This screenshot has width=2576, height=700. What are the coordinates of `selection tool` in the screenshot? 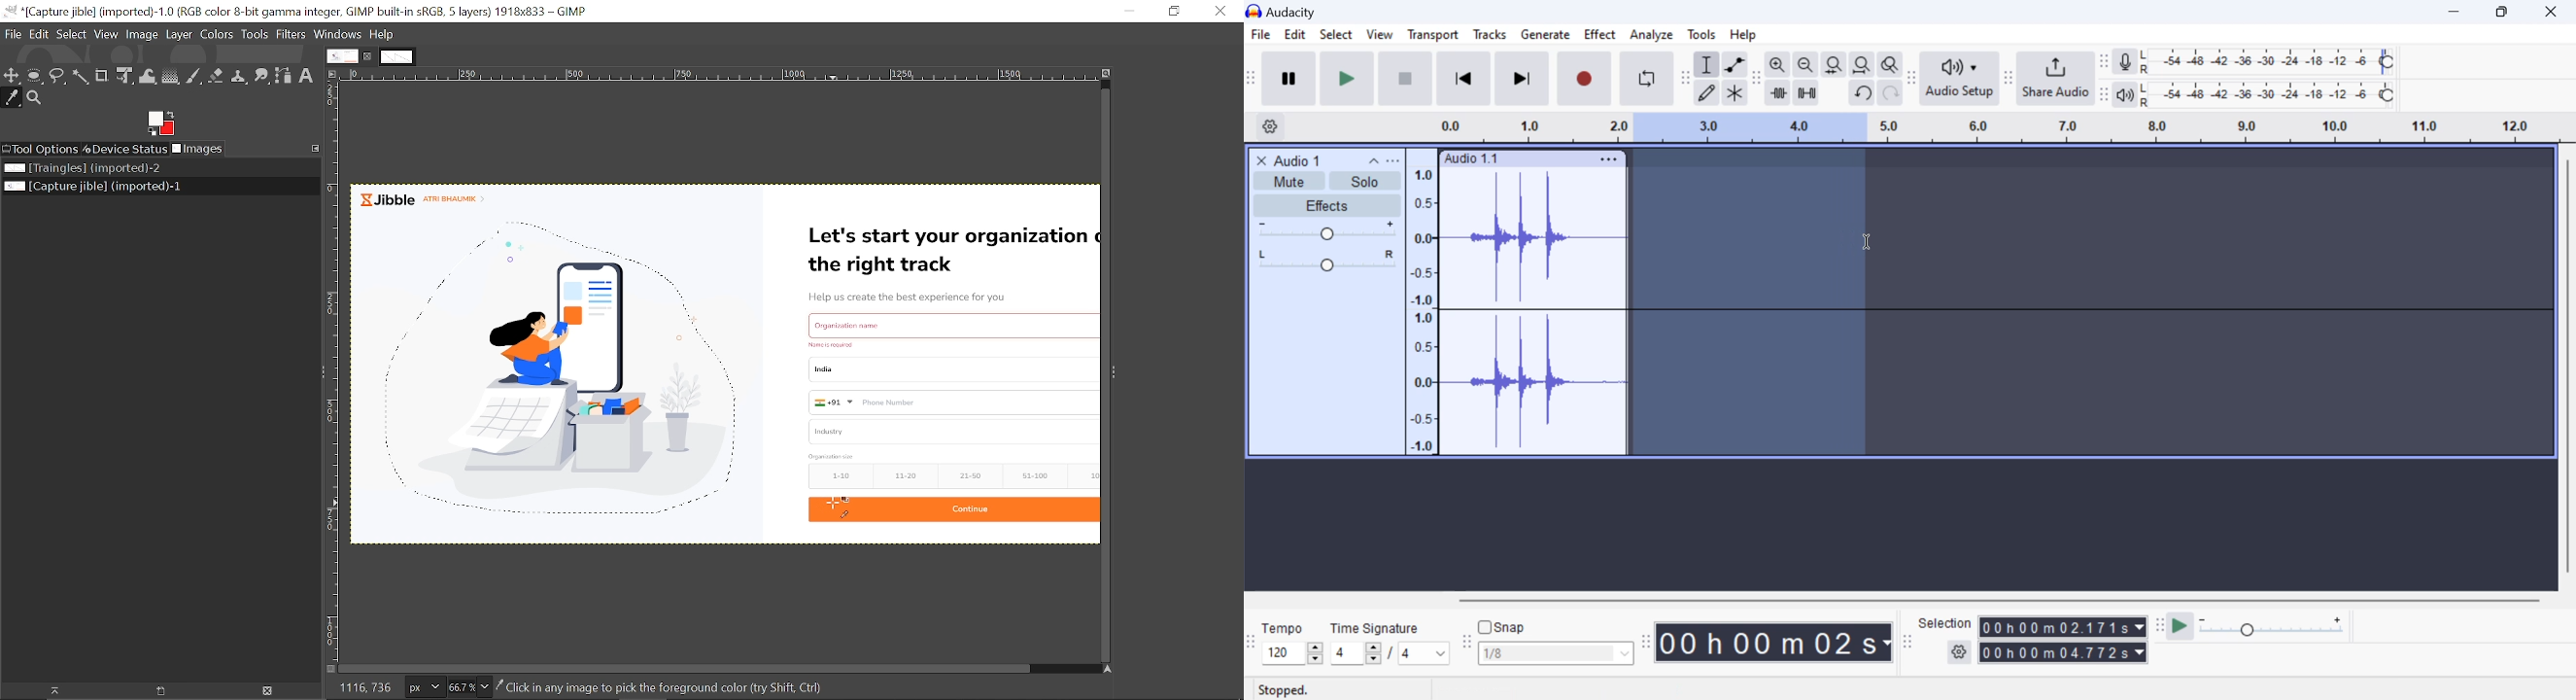 It's located at (1708, 67).